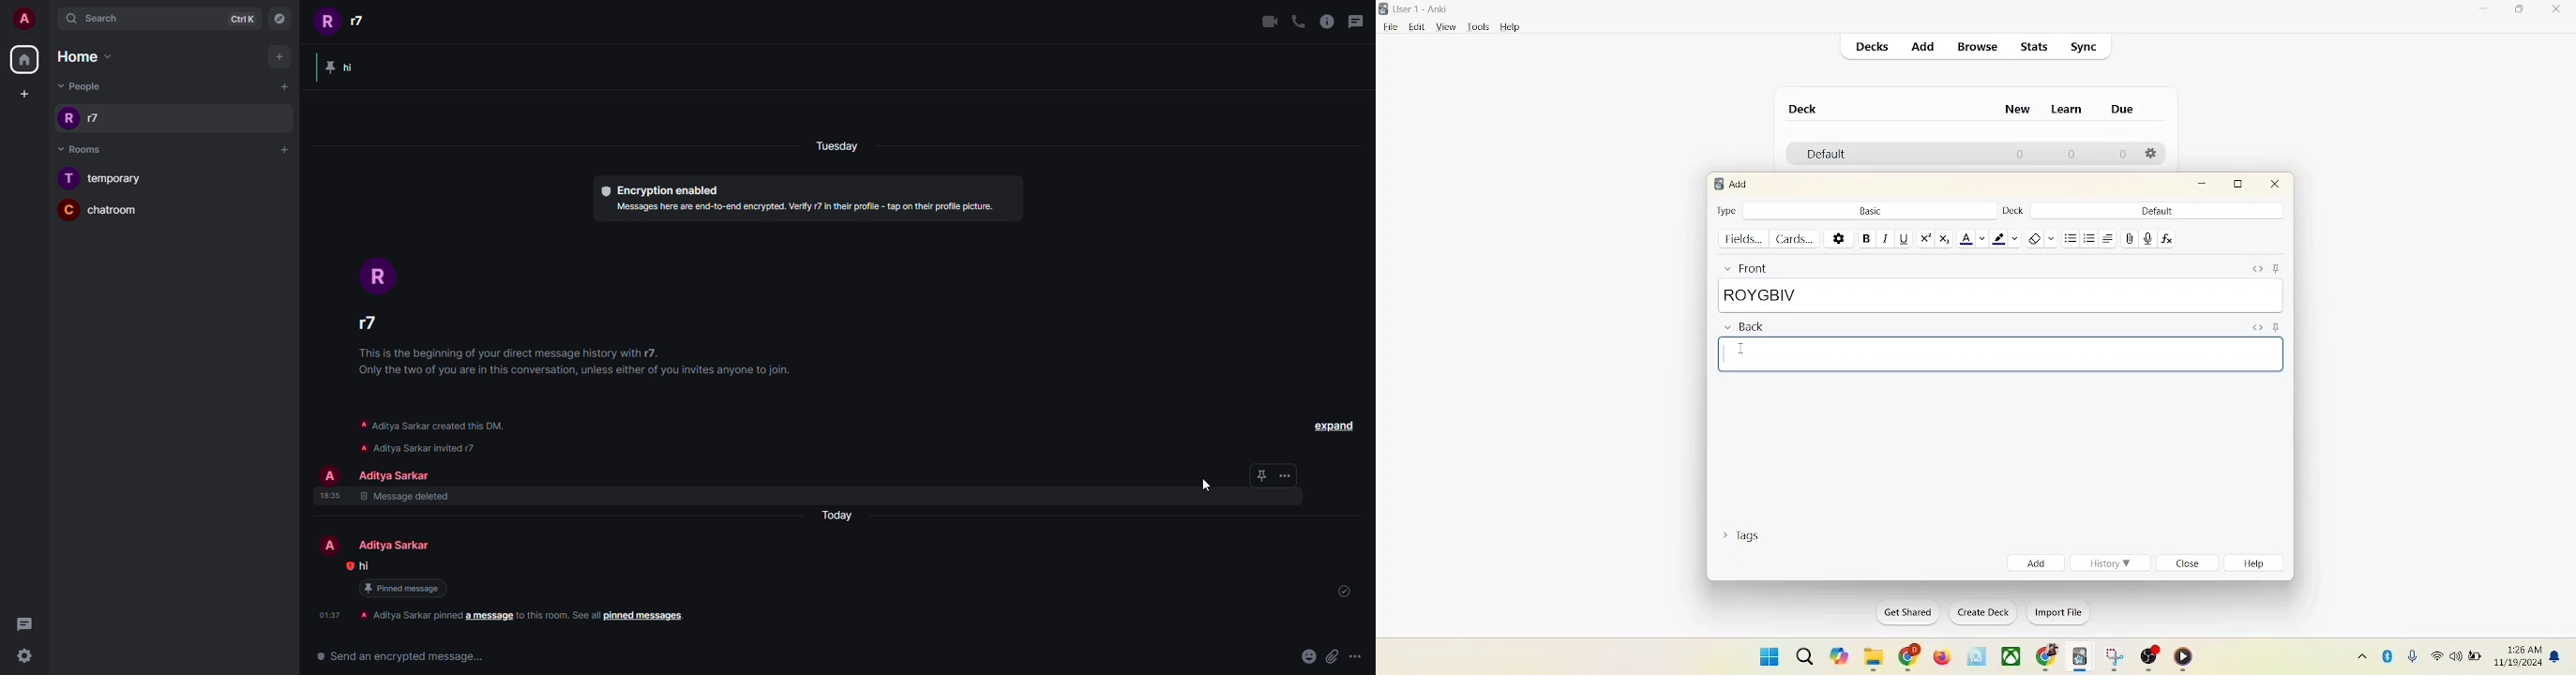  I want to click on , so click(2072, 158).